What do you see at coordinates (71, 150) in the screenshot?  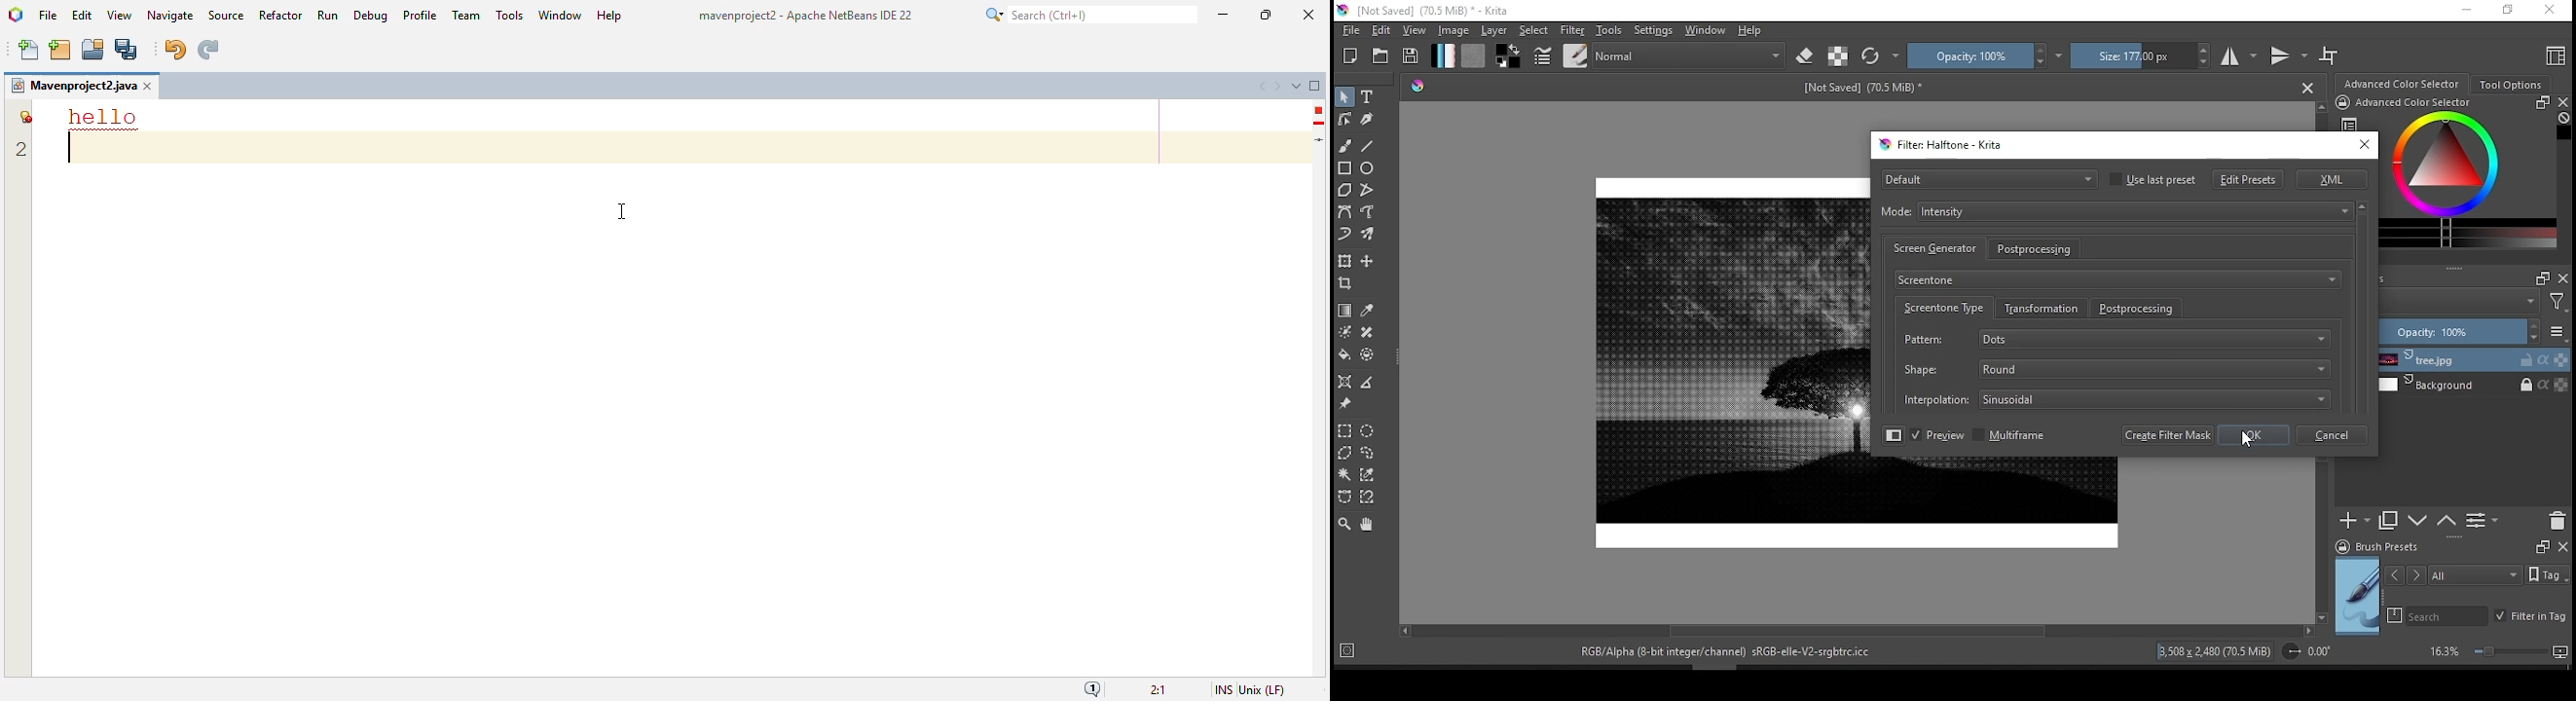 I see `text insertion point` at bounding box center [71, 150].